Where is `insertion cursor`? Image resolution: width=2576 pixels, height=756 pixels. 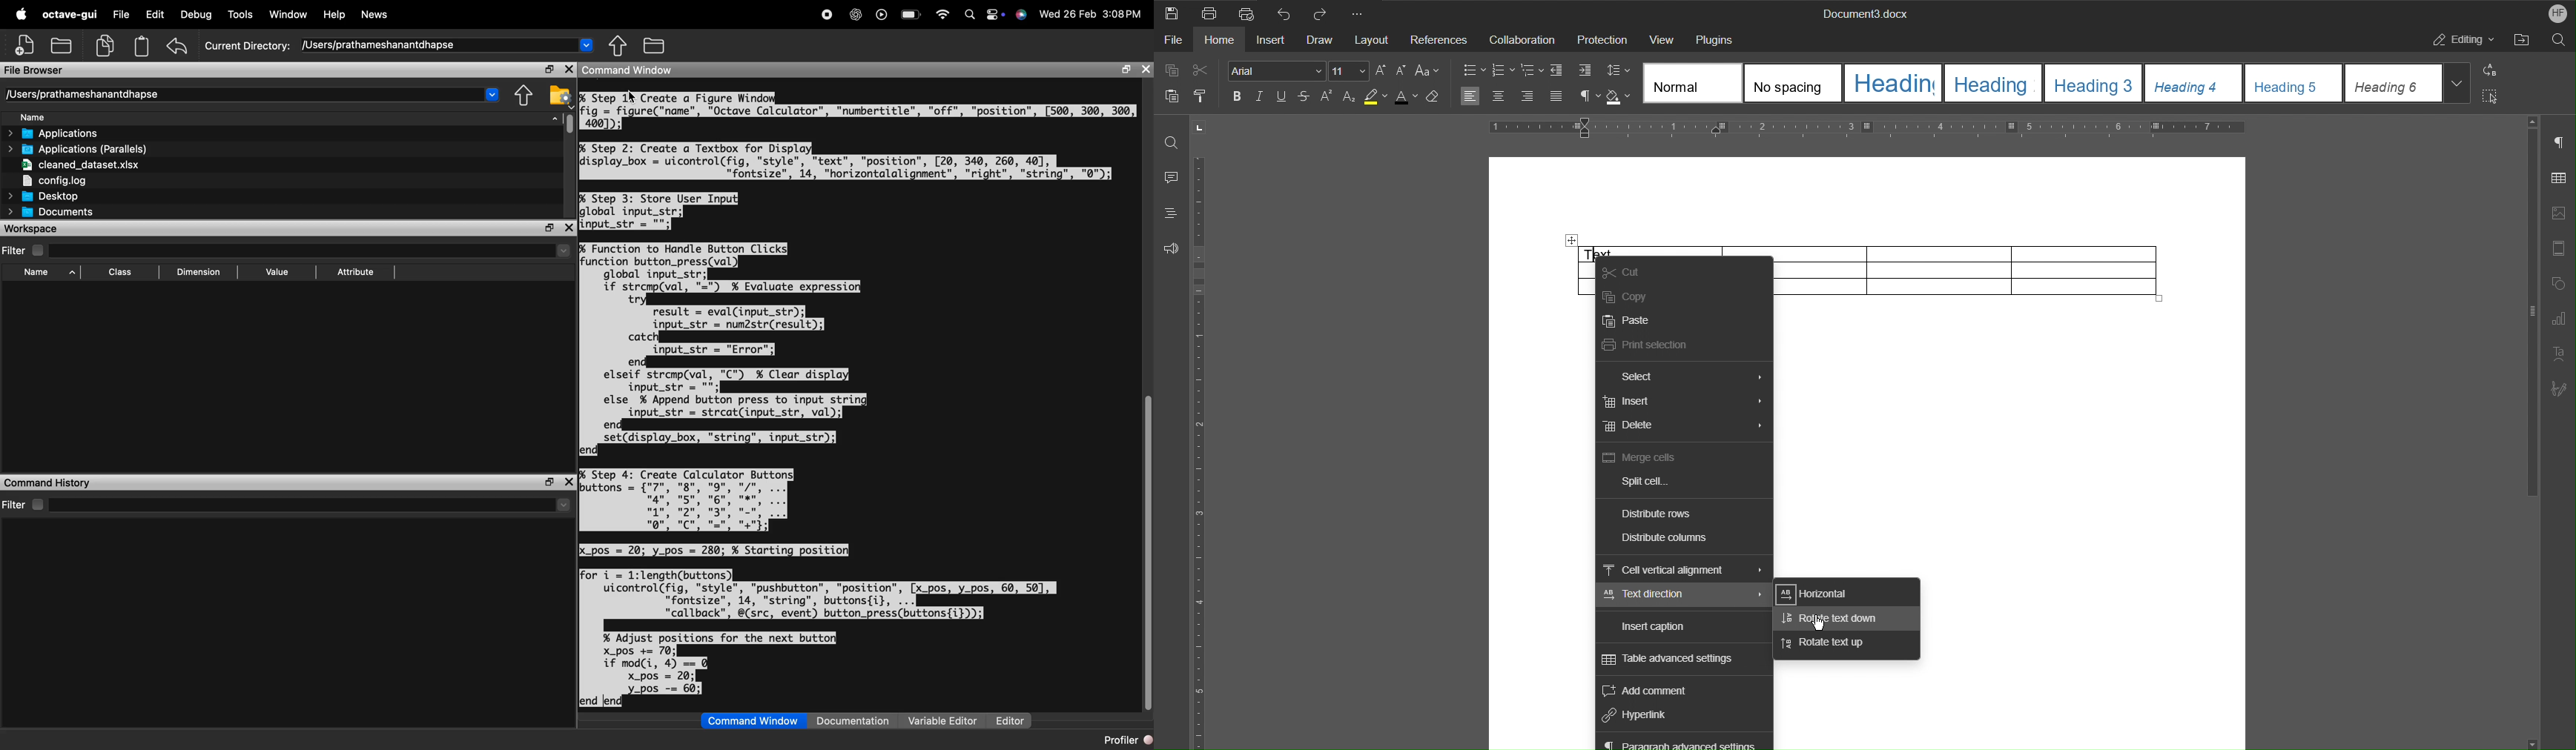 insertion cursor is located at coordinates (1598, 252).